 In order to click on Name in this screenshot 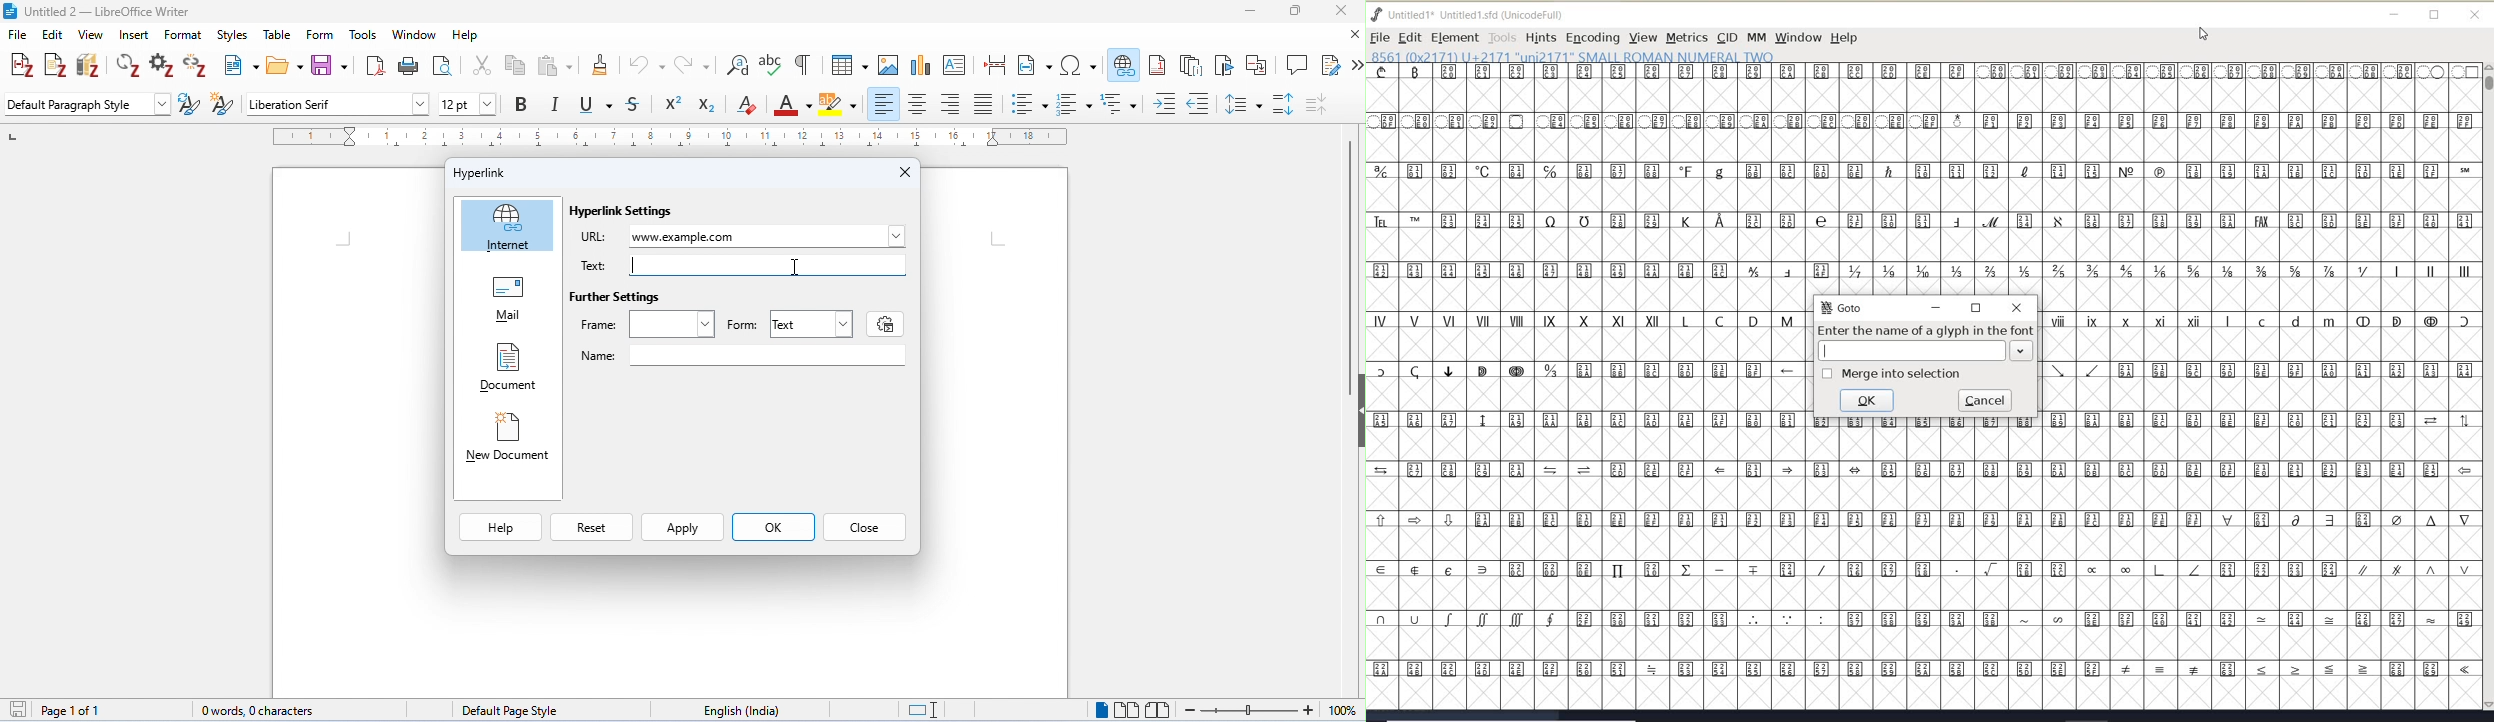, I will do `click(598, 355)`.